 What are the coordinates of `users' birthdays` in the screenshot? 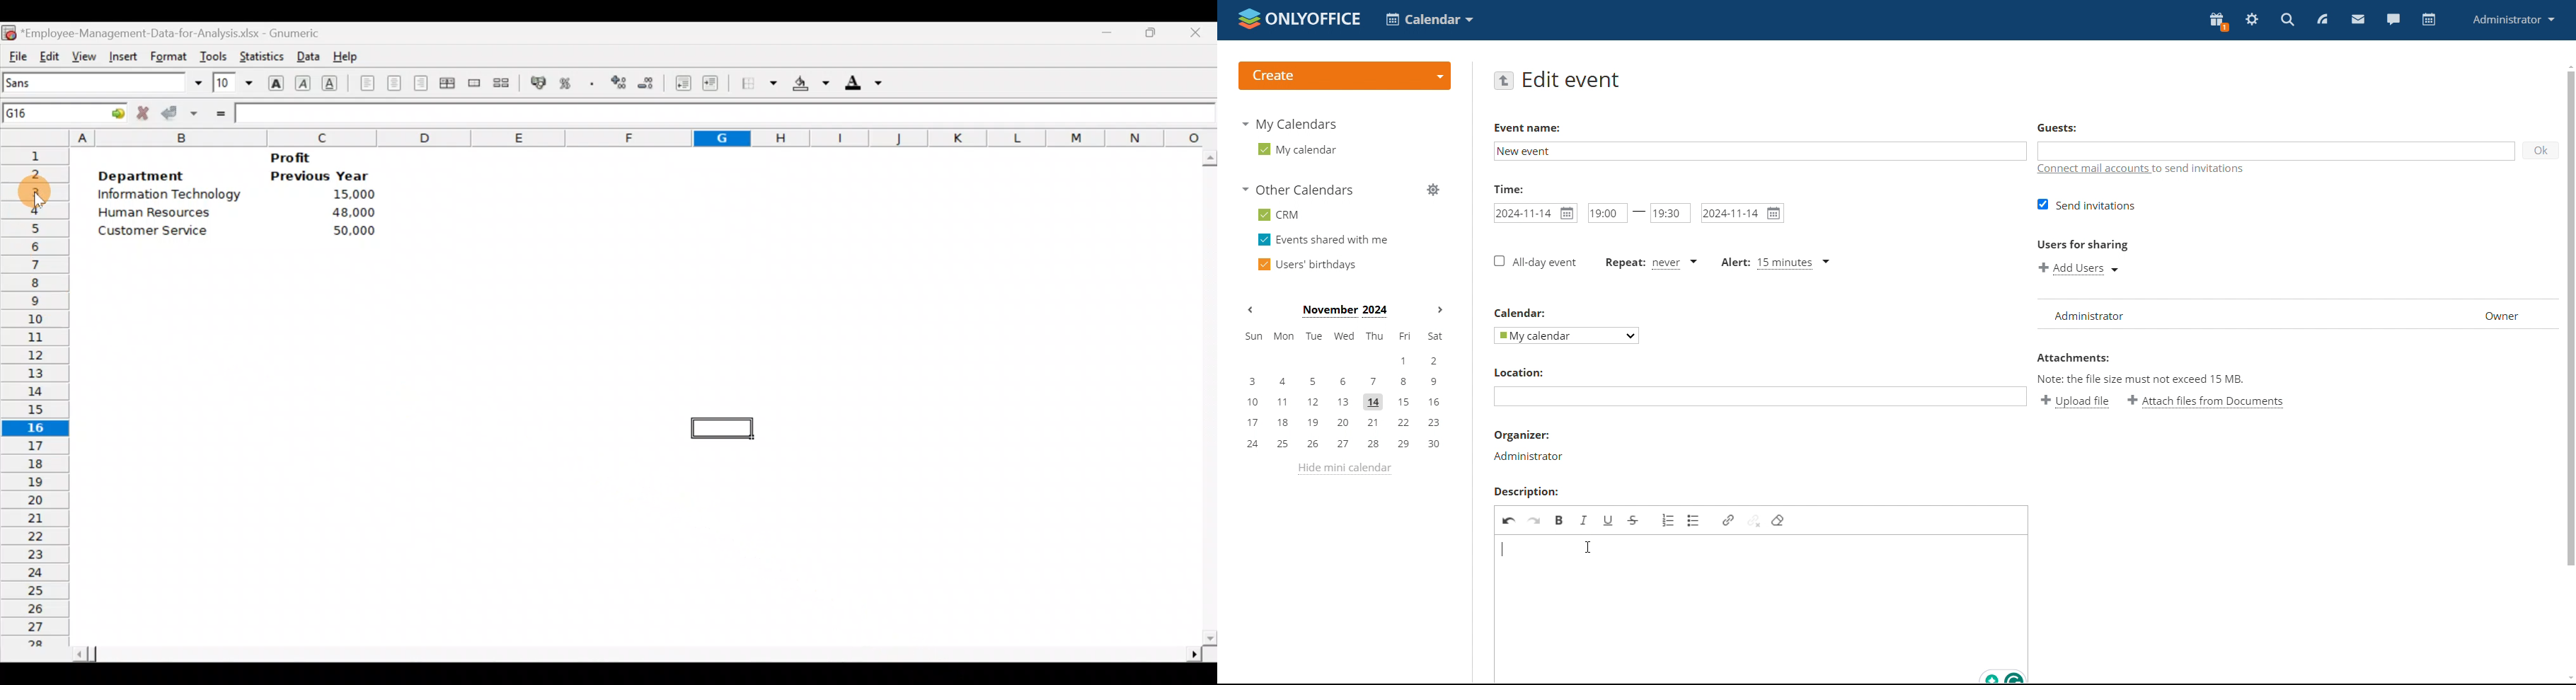 It's located at (1305, 265).